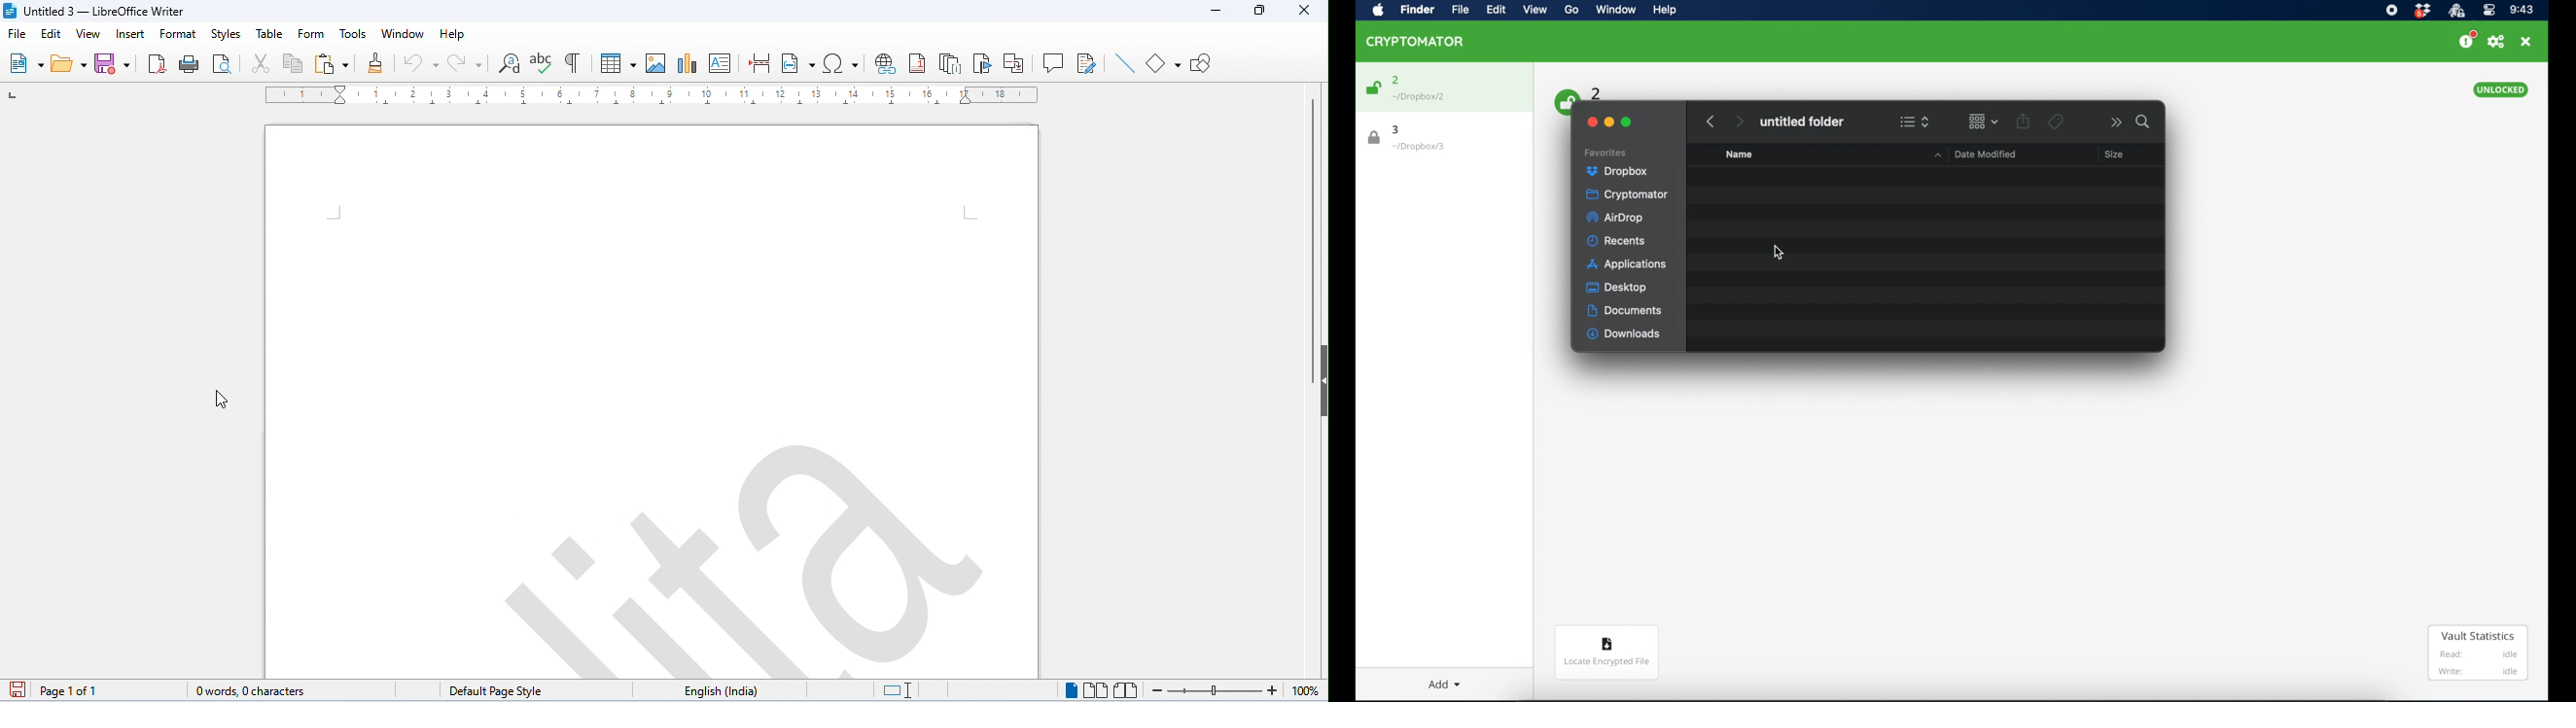  I want to click on insert, so click(131, 35).